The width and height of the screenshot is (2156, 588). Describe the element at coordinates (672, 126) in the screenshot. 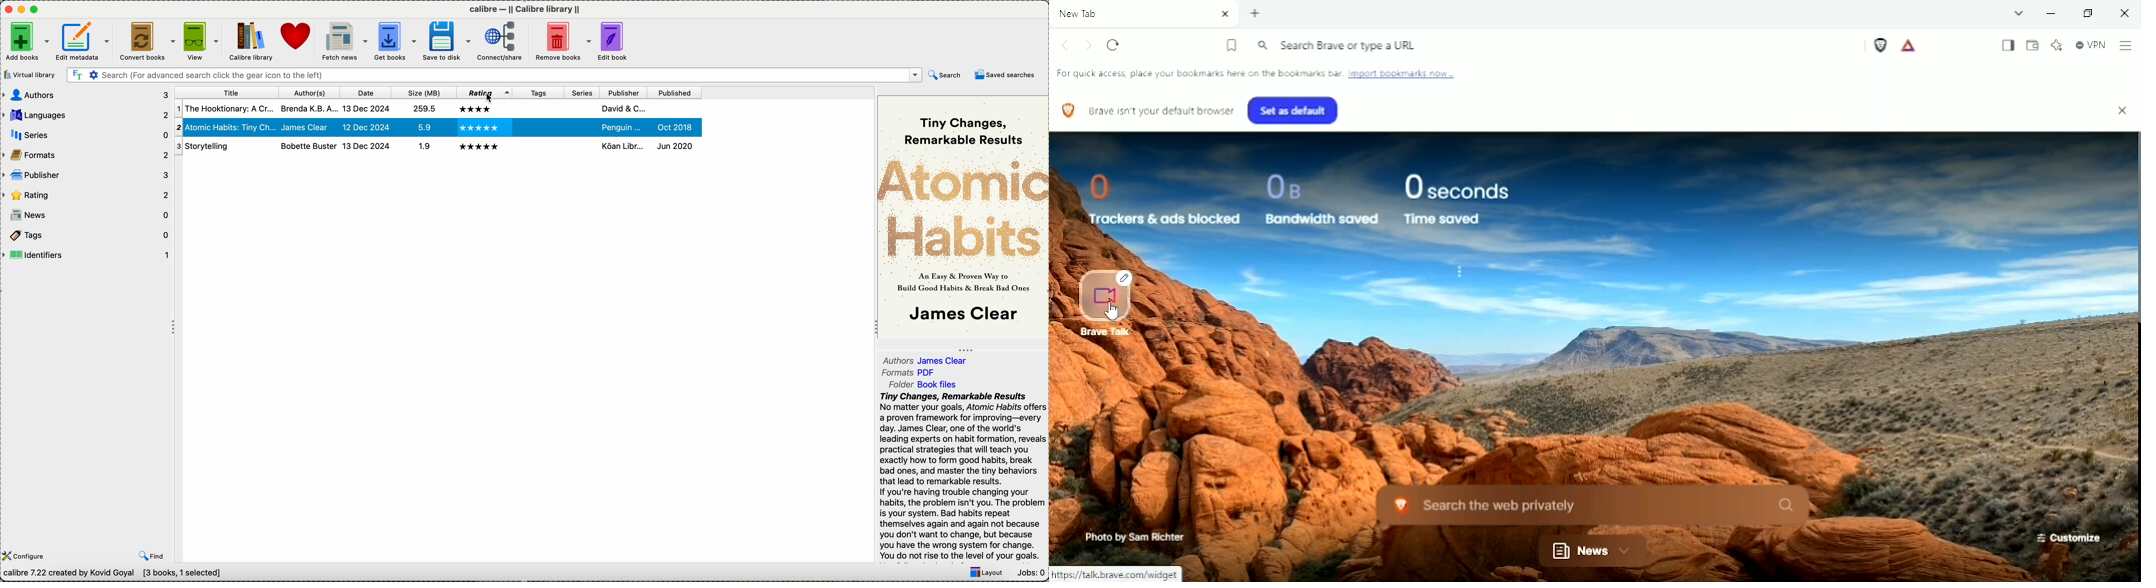

I see `published` at that location.